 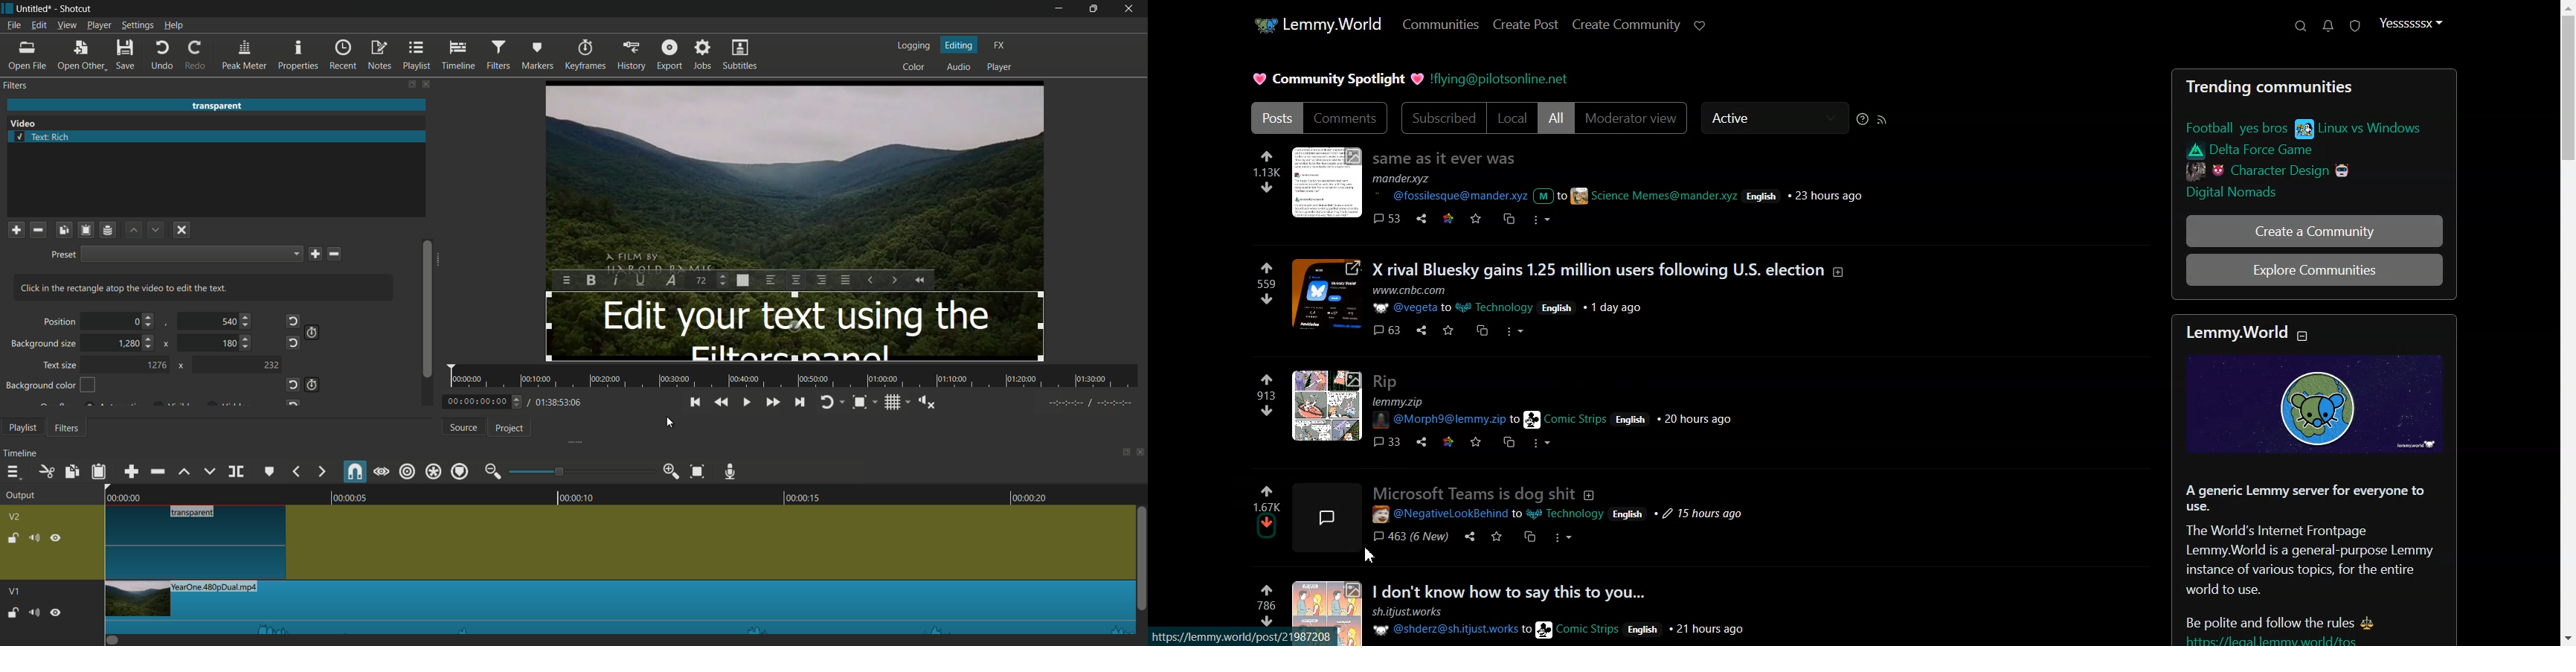 I want to click on app icon, so click(x=7, y=8).